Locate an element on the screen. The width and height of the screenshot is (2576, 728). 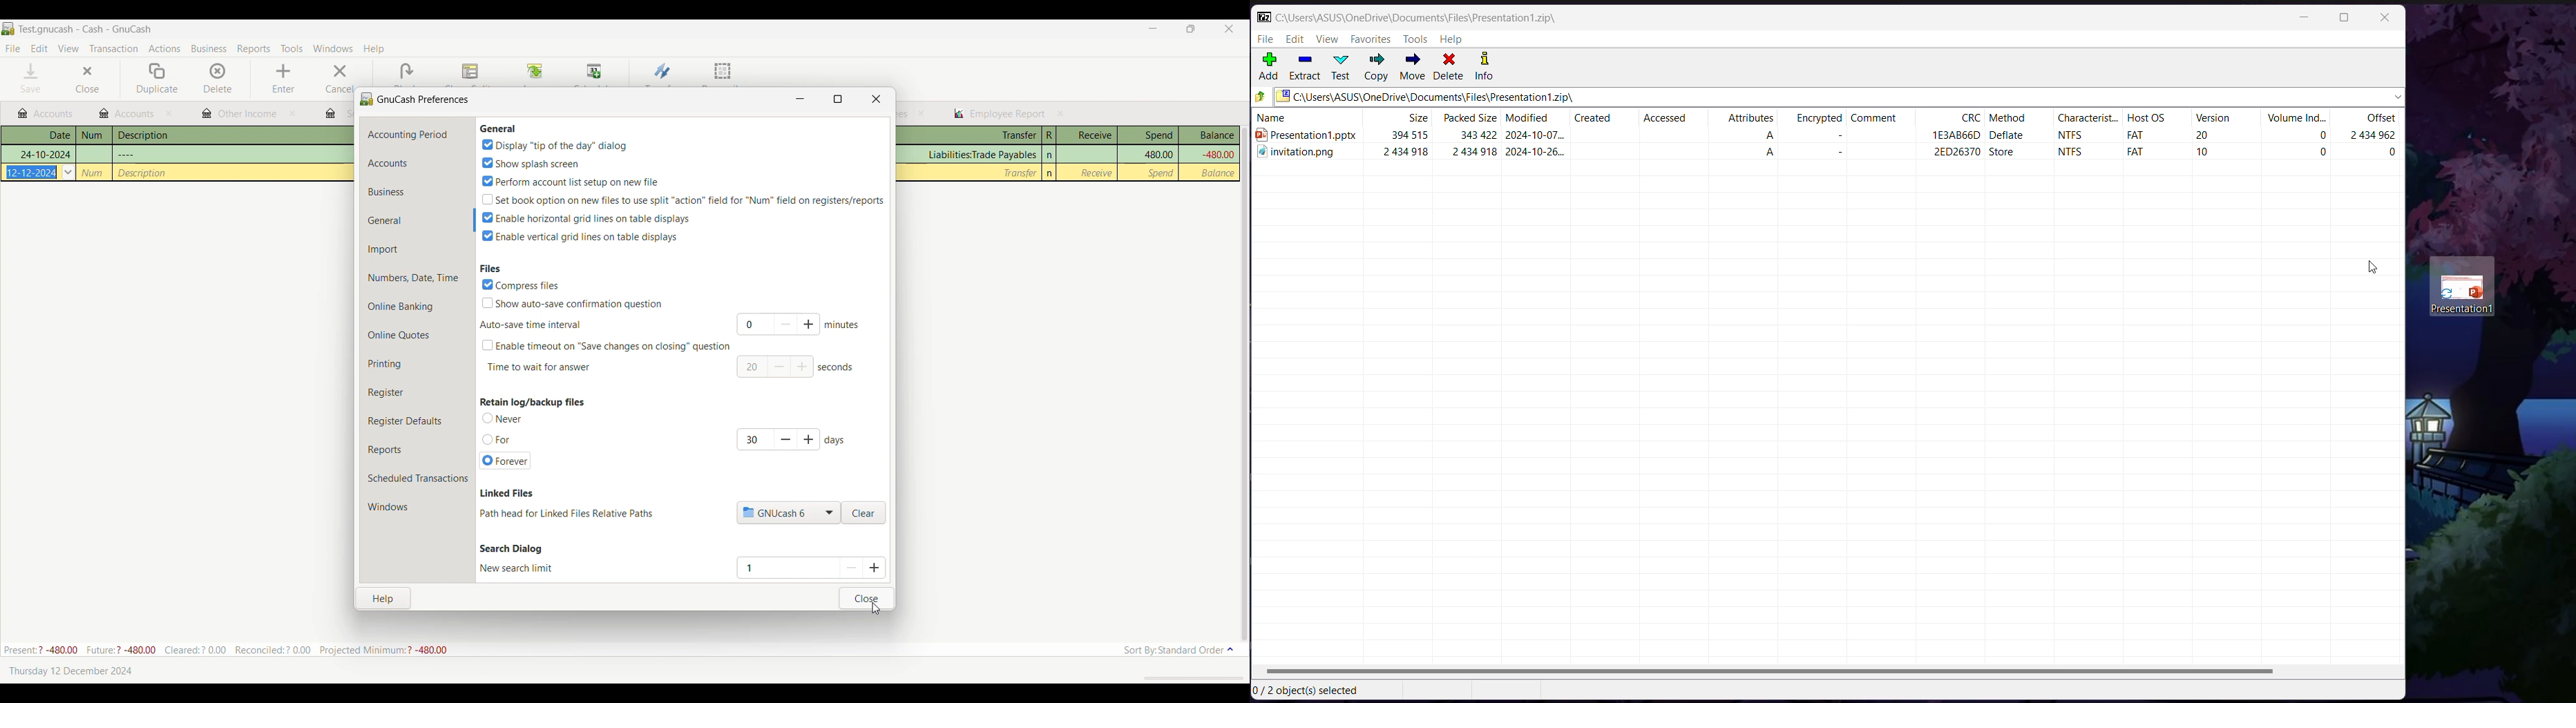
name is located at coordinates (1281, 117).